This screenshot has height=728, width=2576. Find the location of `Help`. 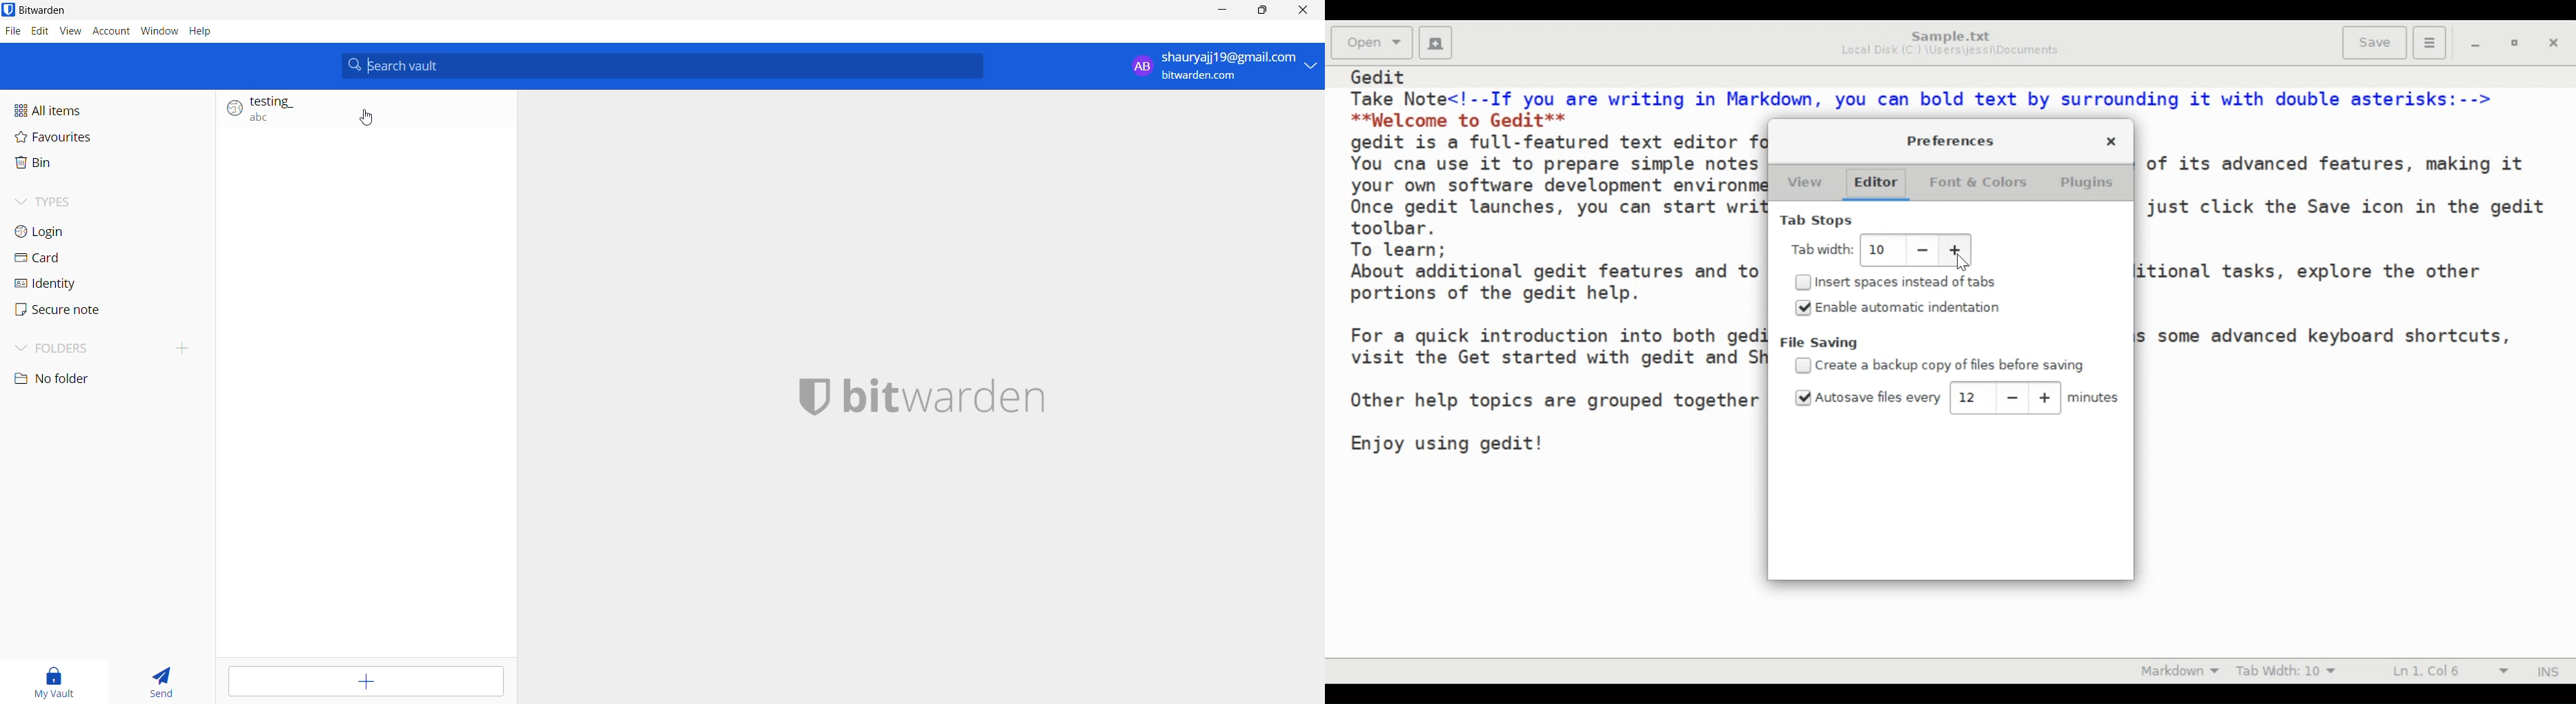

Help is located at coordinates (201, 30).